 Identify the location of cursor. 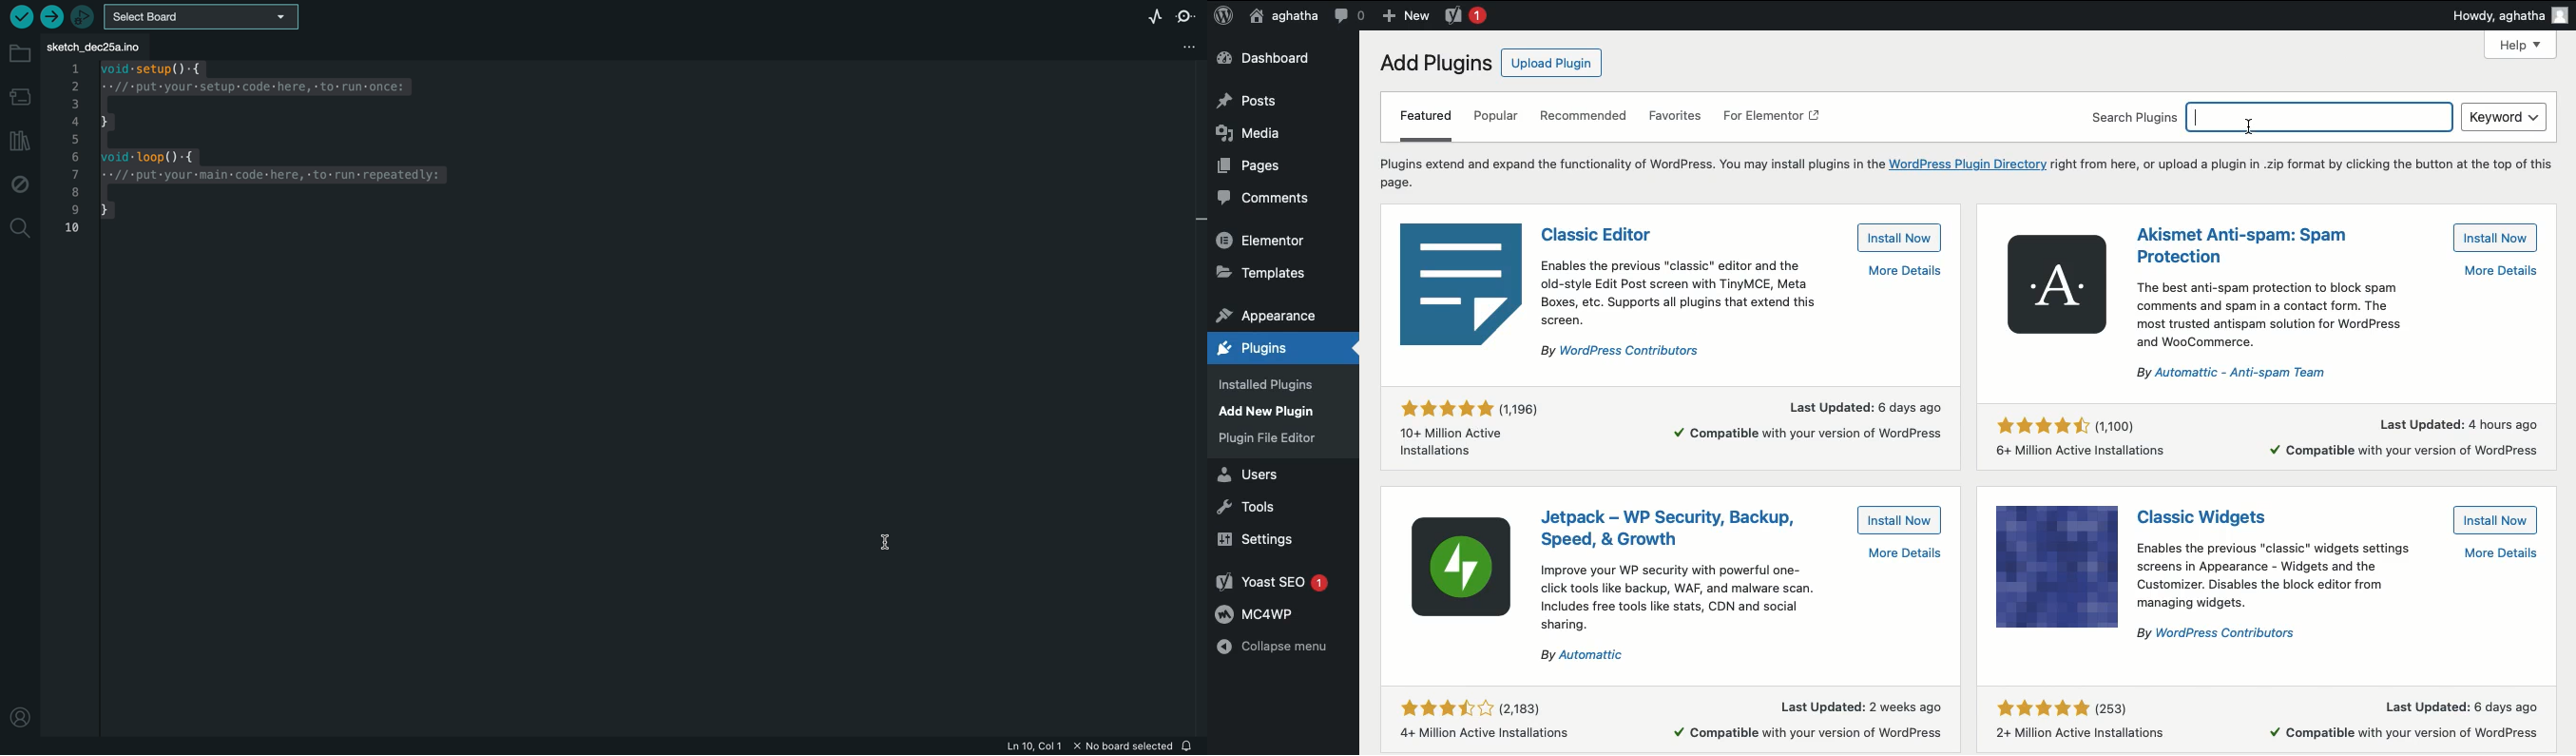
(2243, 126).